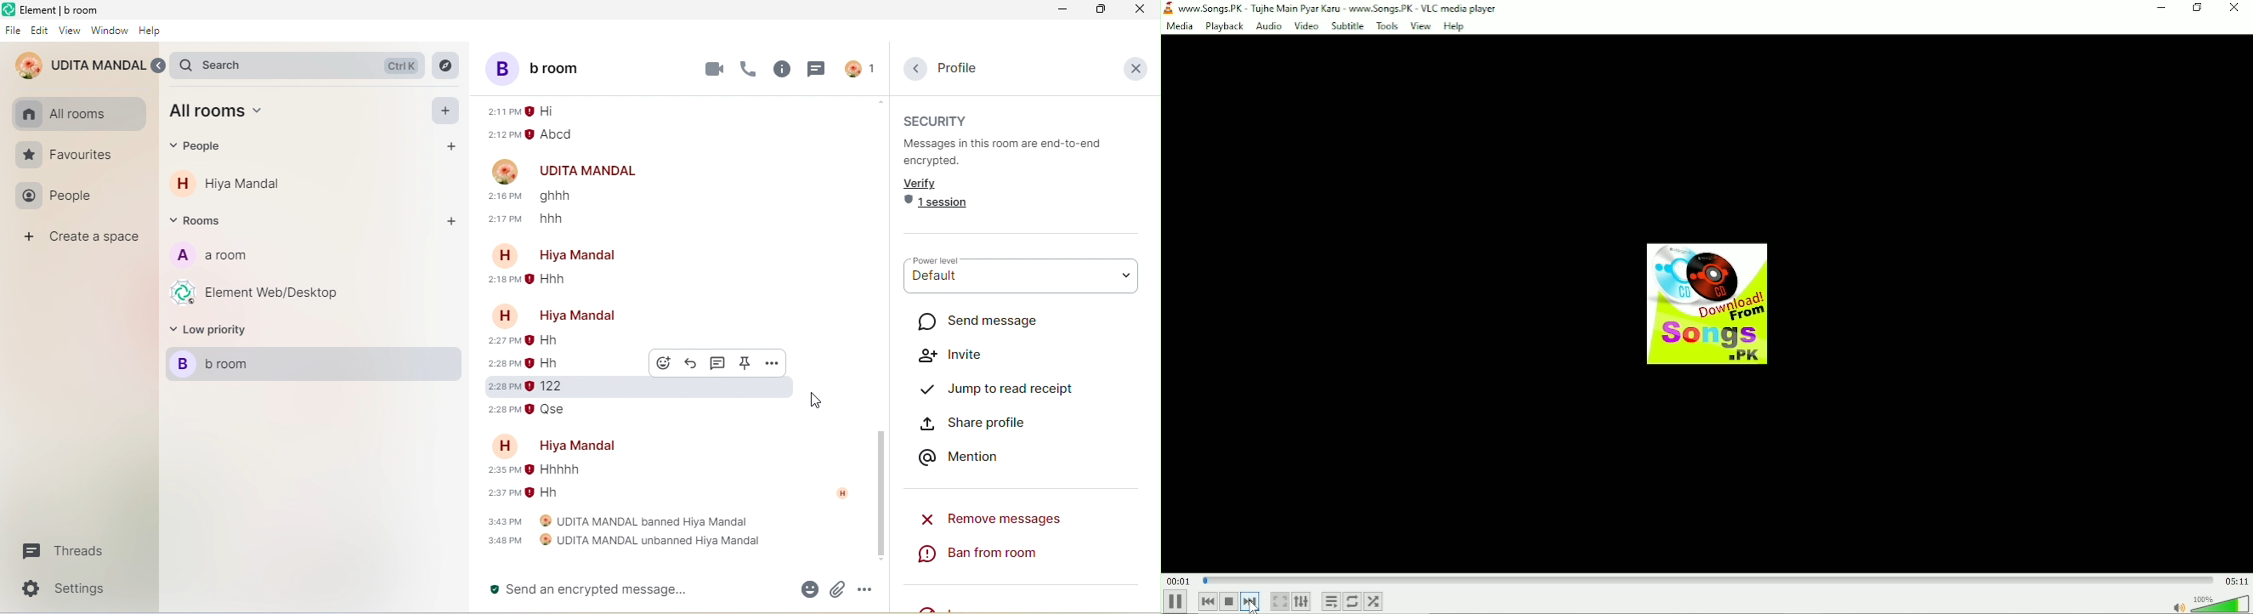  What do you see at coordinates (586, 172) in the screenshot?
I see `udita mandal` at bounding box center [586, 172].